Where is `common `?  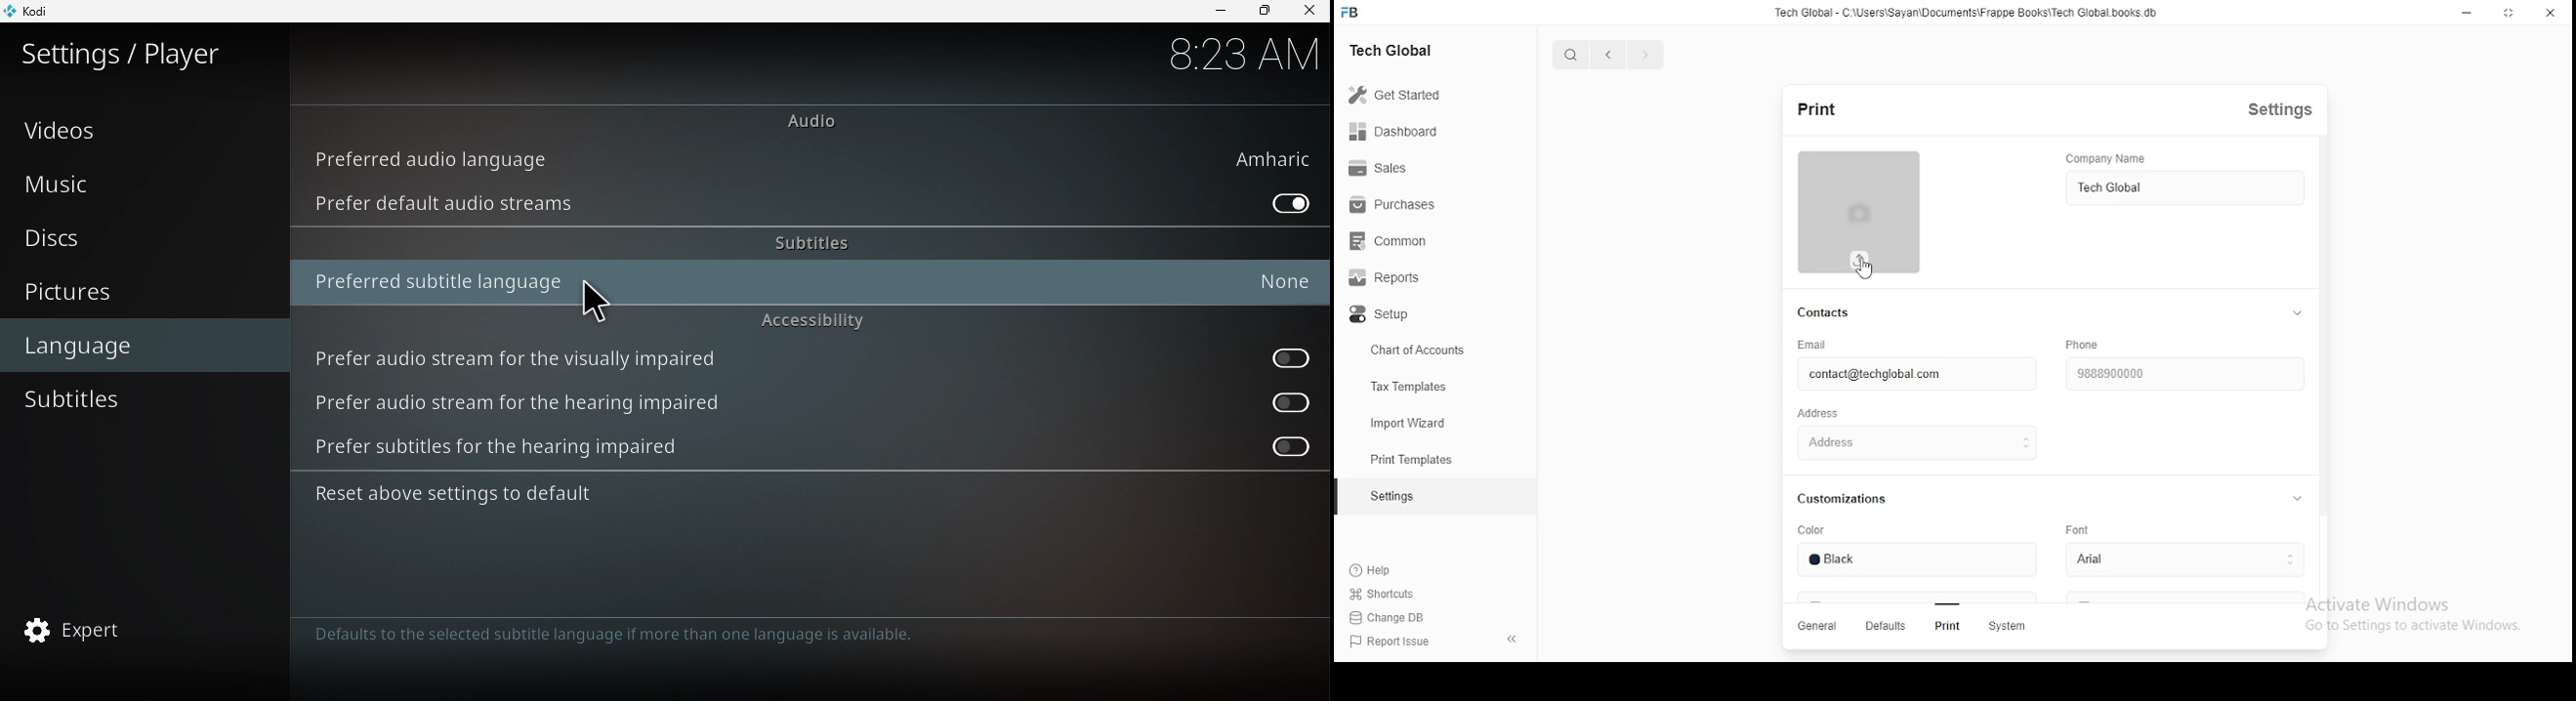
common  is located at coordinates (1408, 243).